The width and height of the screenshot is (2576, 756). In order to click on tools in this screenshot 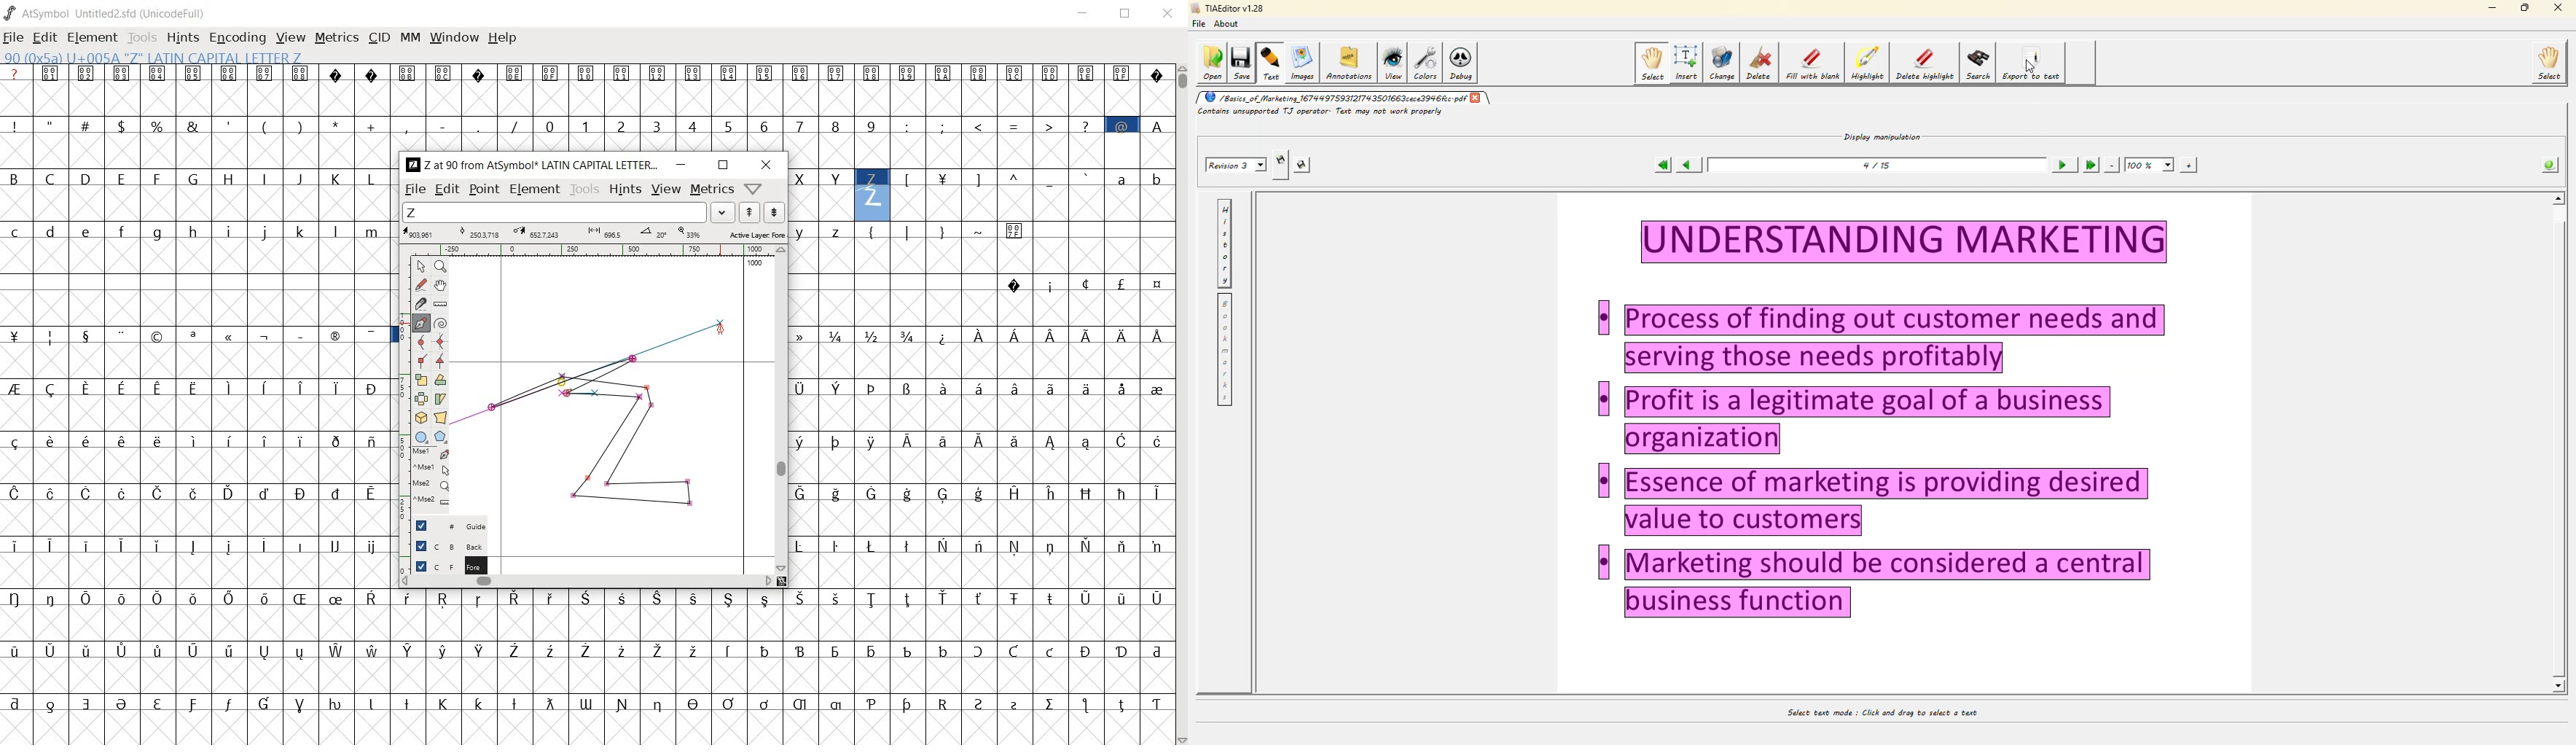, I will do `click(144, 36)`.